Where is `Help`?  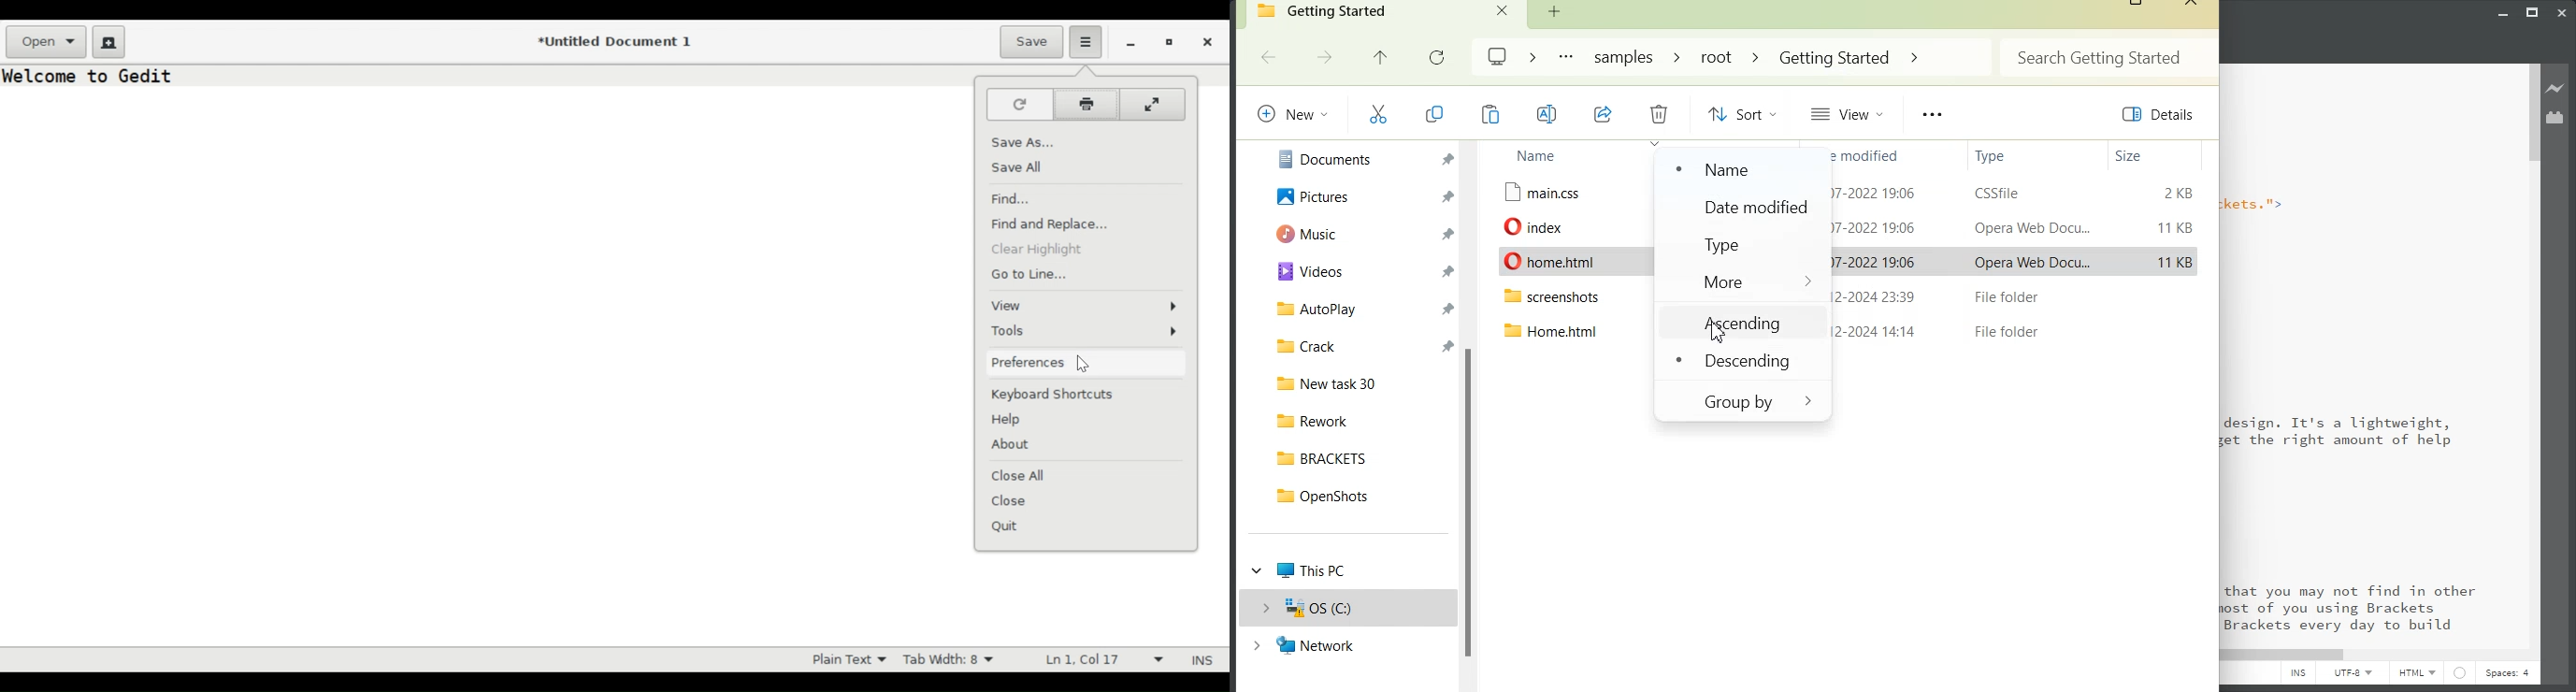
Help is located at coordinates (1012, 420).